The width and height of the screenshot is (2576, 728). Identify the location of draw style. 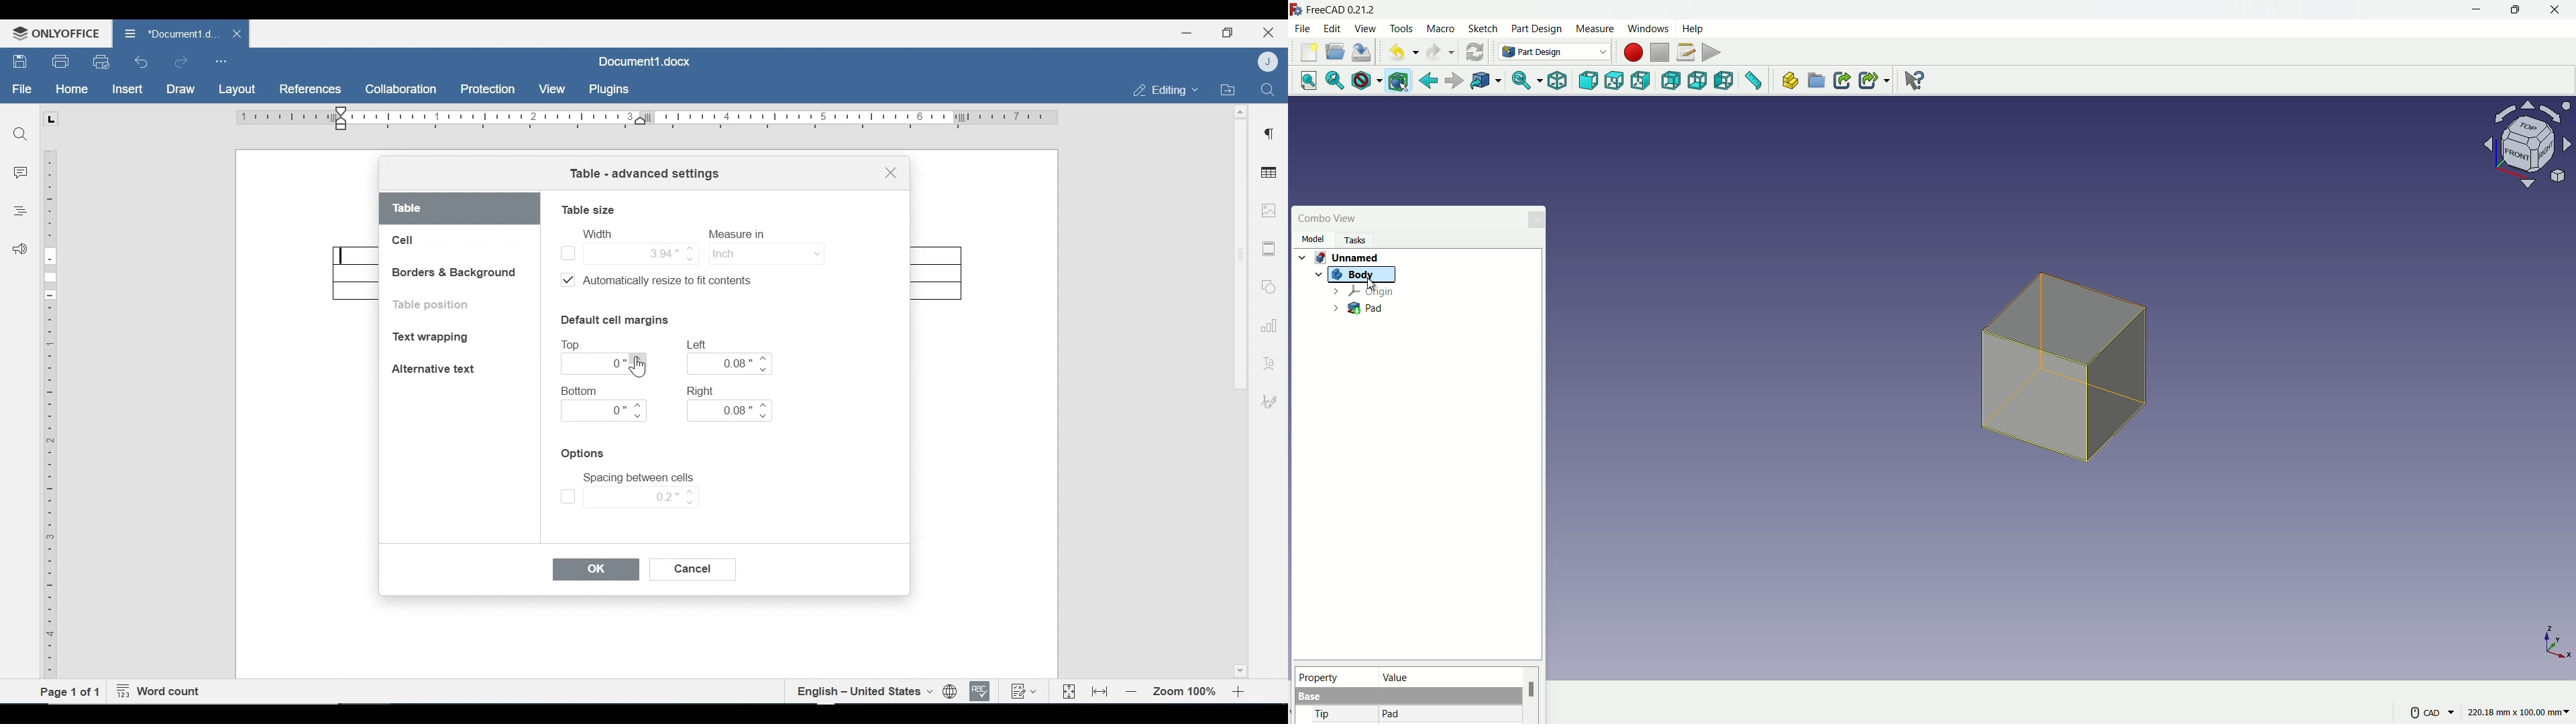
(1364, 81).